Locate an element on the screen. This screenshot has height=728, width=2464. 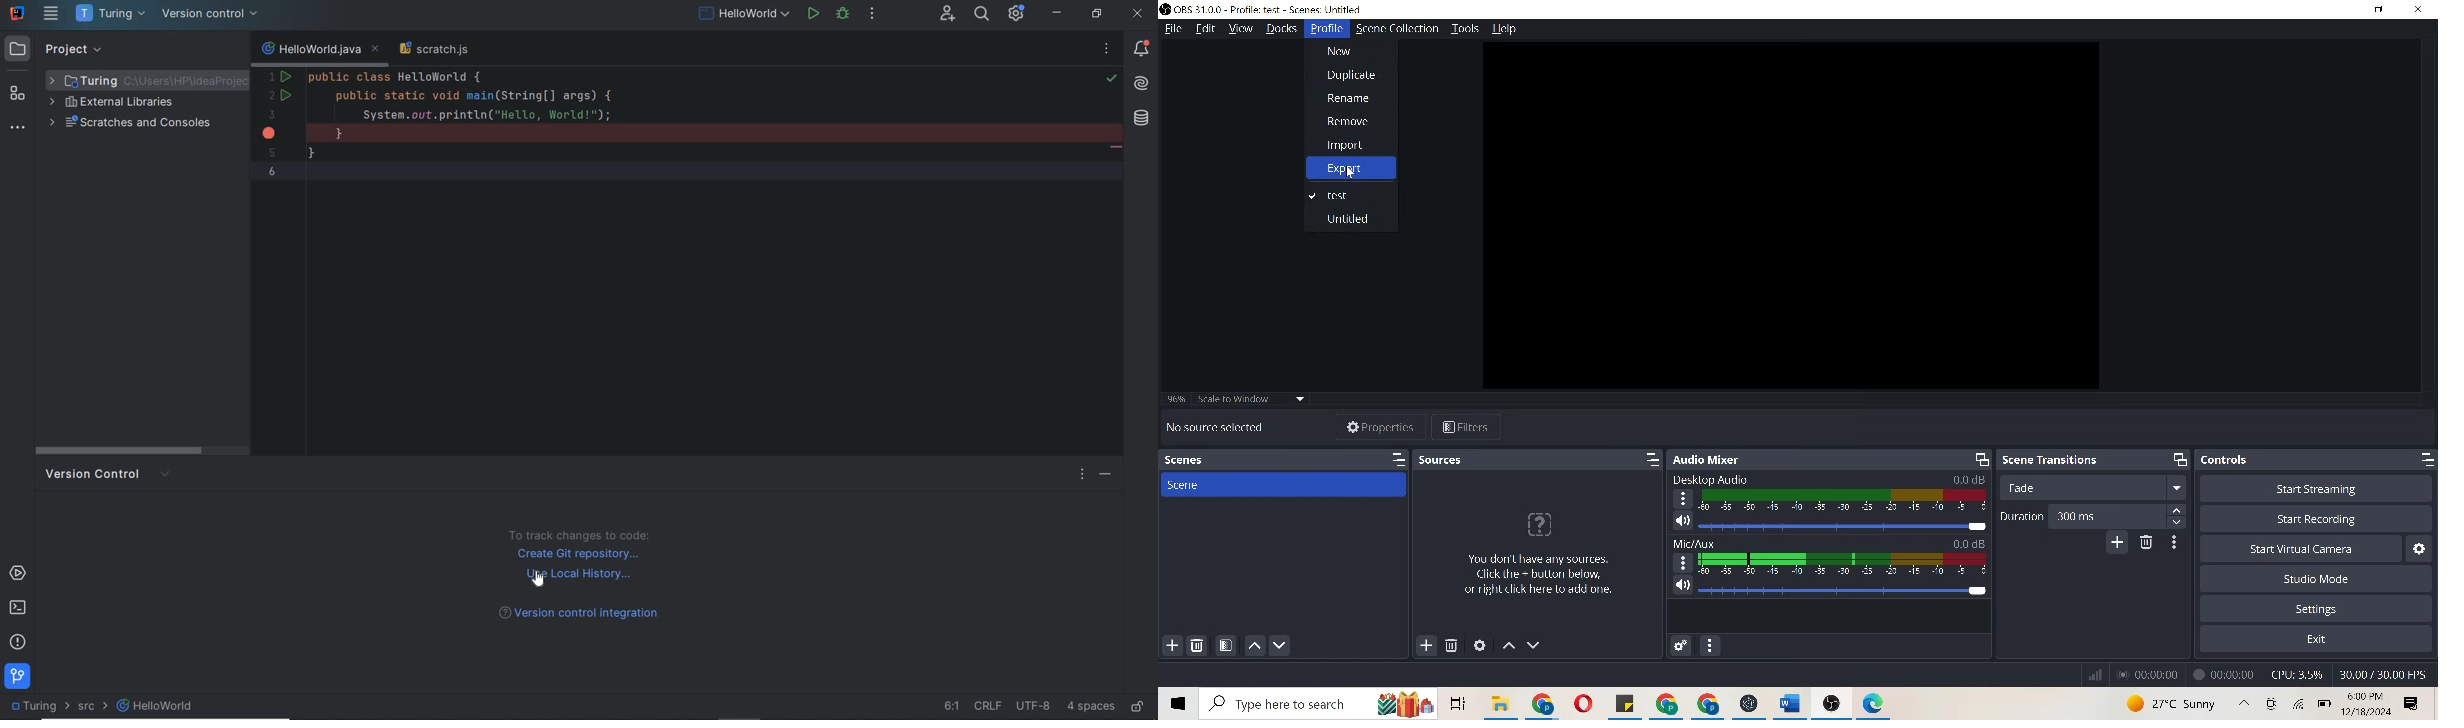
0.0 dB is located at coordinates (1971, 544).